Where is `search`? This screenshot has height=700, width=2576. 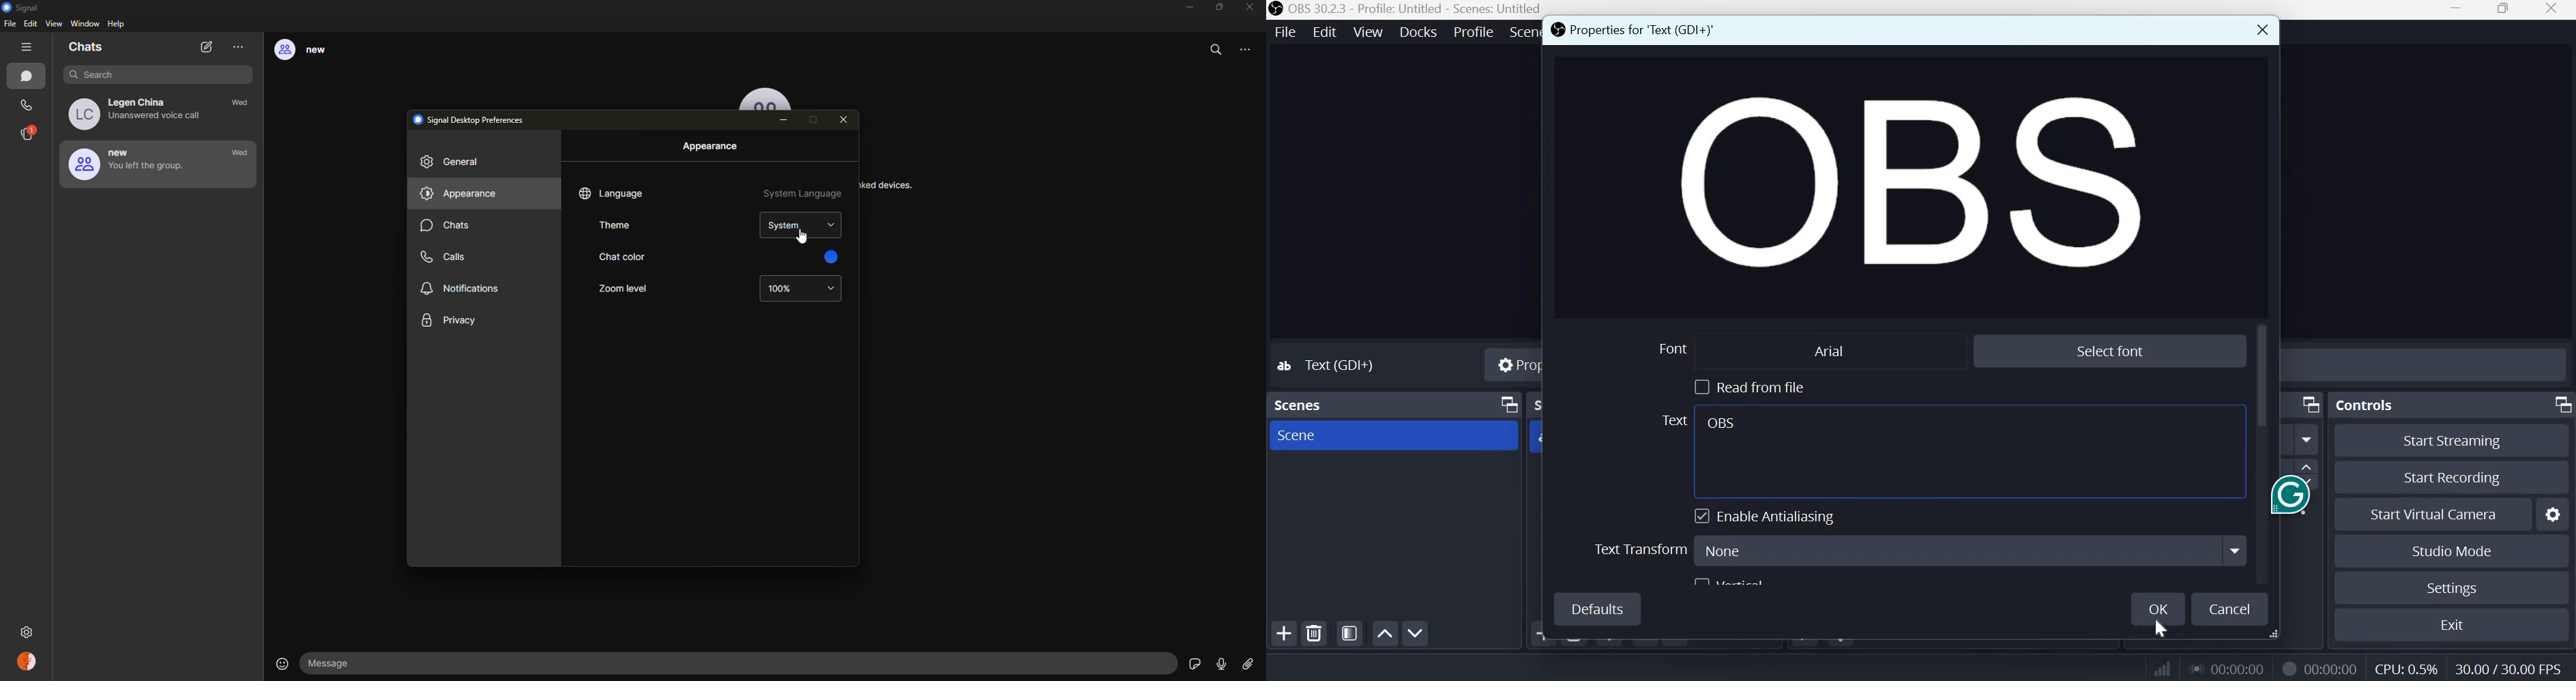 search is located at coordinates (149, 74).